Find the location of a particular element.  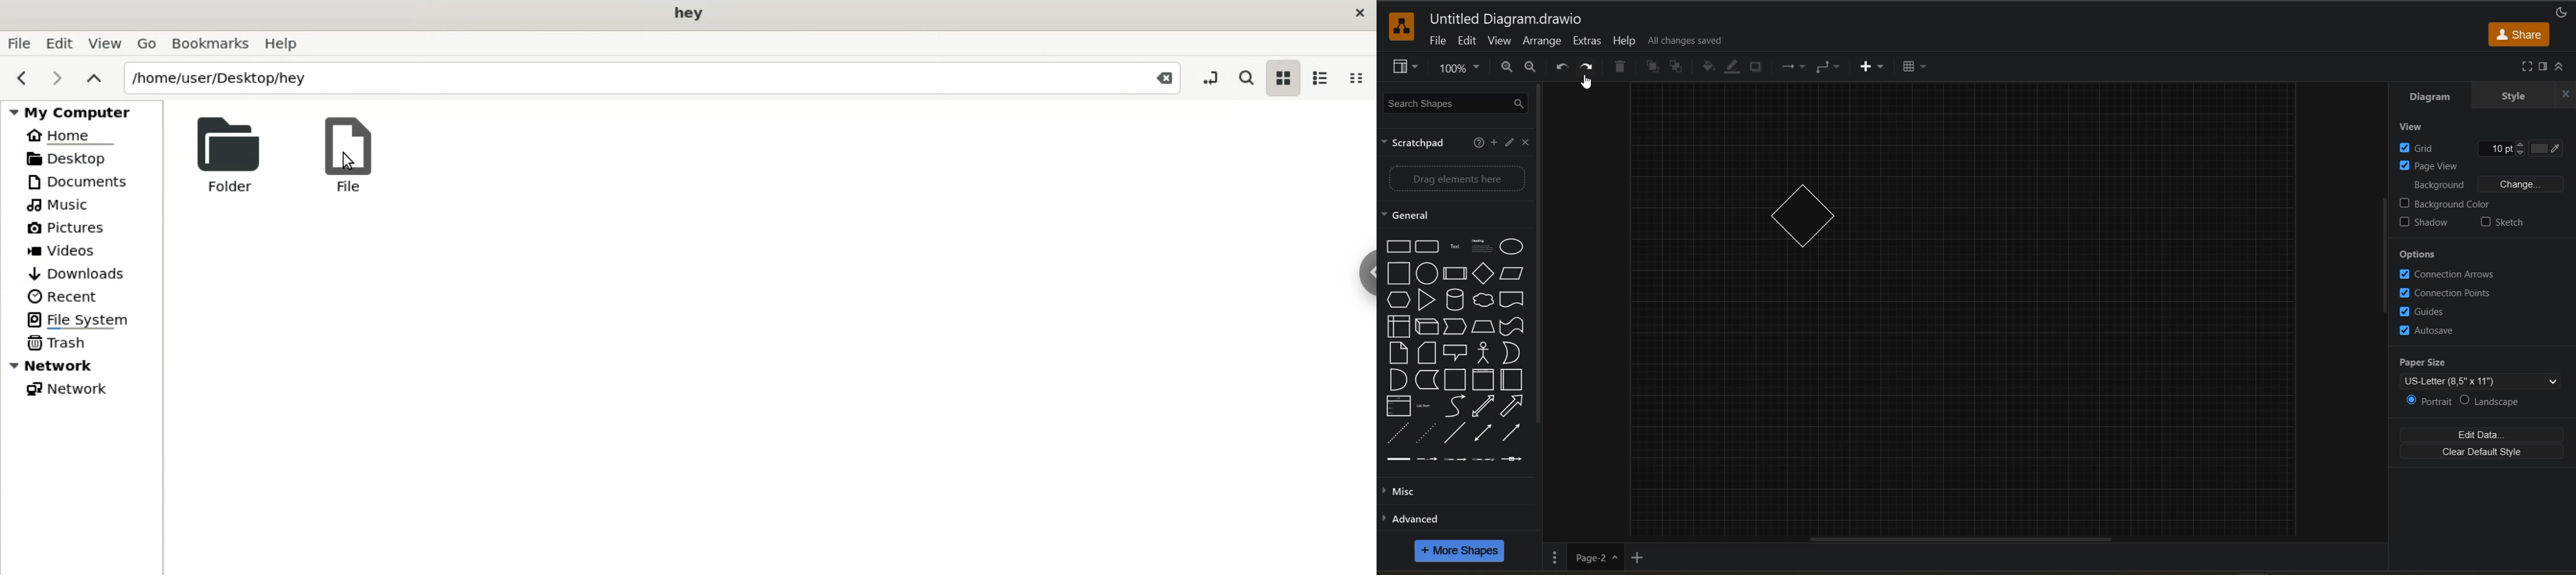

rounded rectangle is located at coordinates (1426, 245).